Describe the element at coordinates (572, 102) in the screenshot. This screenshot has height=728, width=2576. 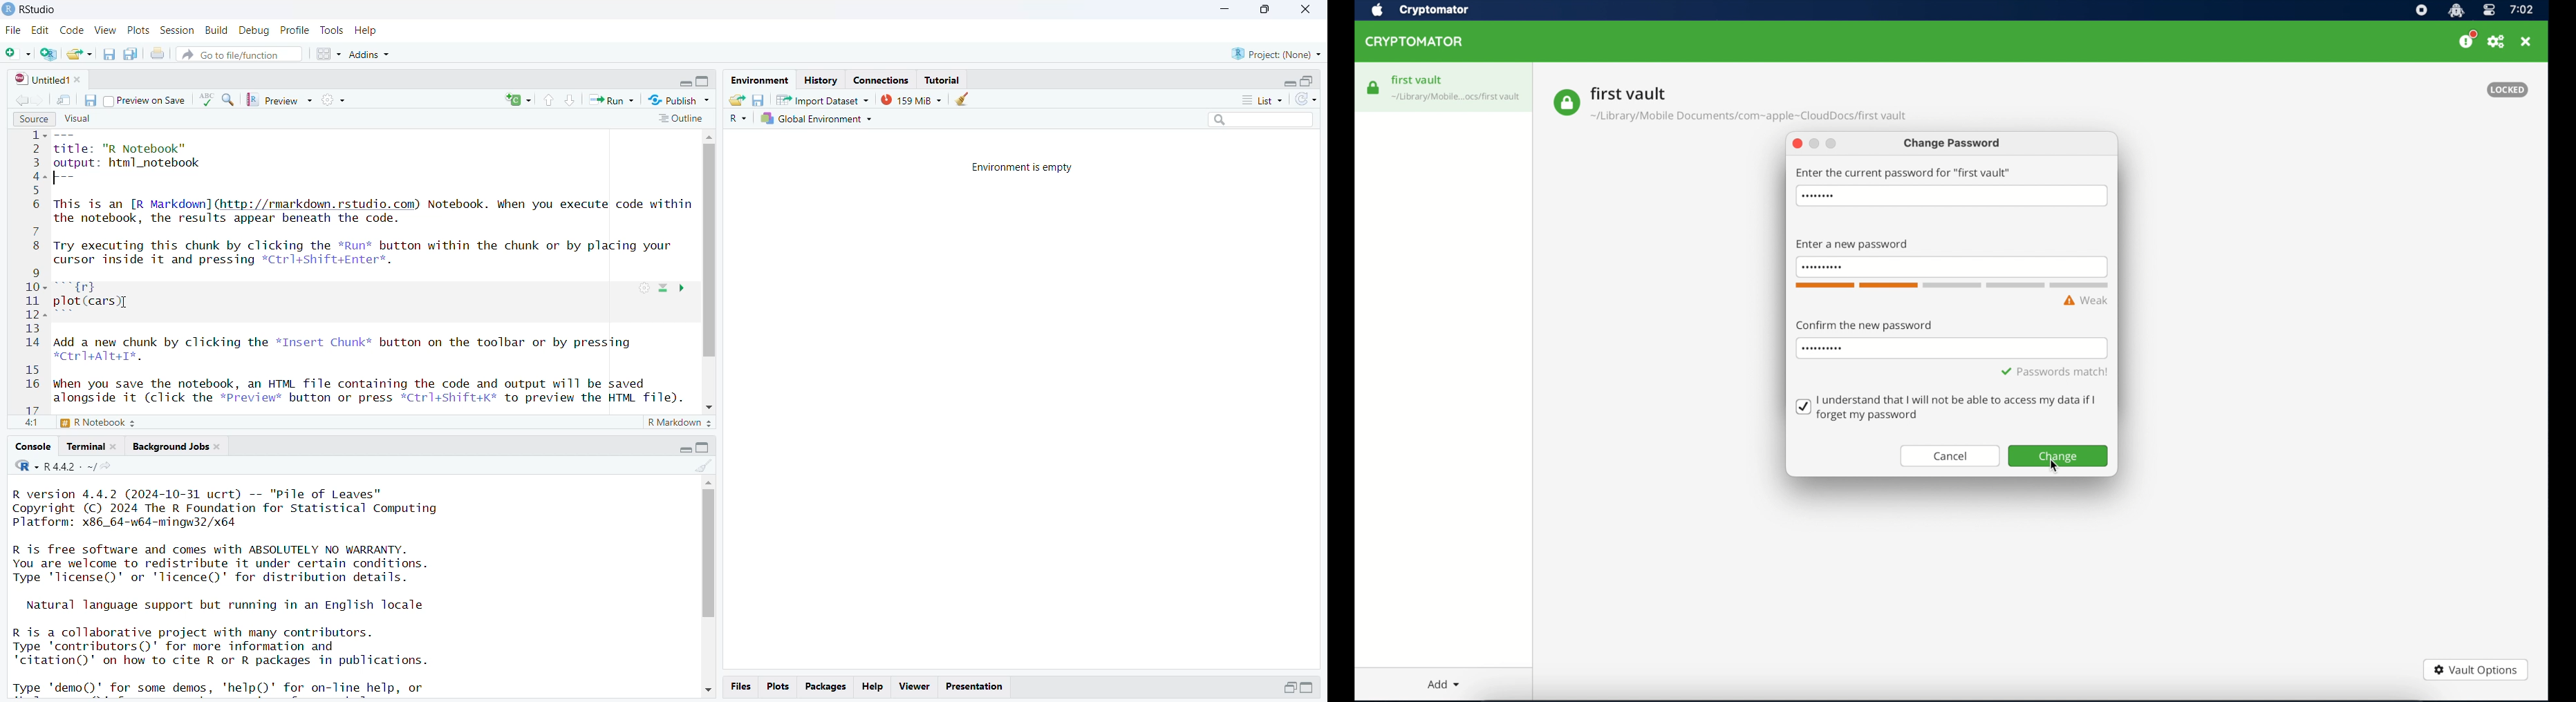
I see `go to next section` at that location.